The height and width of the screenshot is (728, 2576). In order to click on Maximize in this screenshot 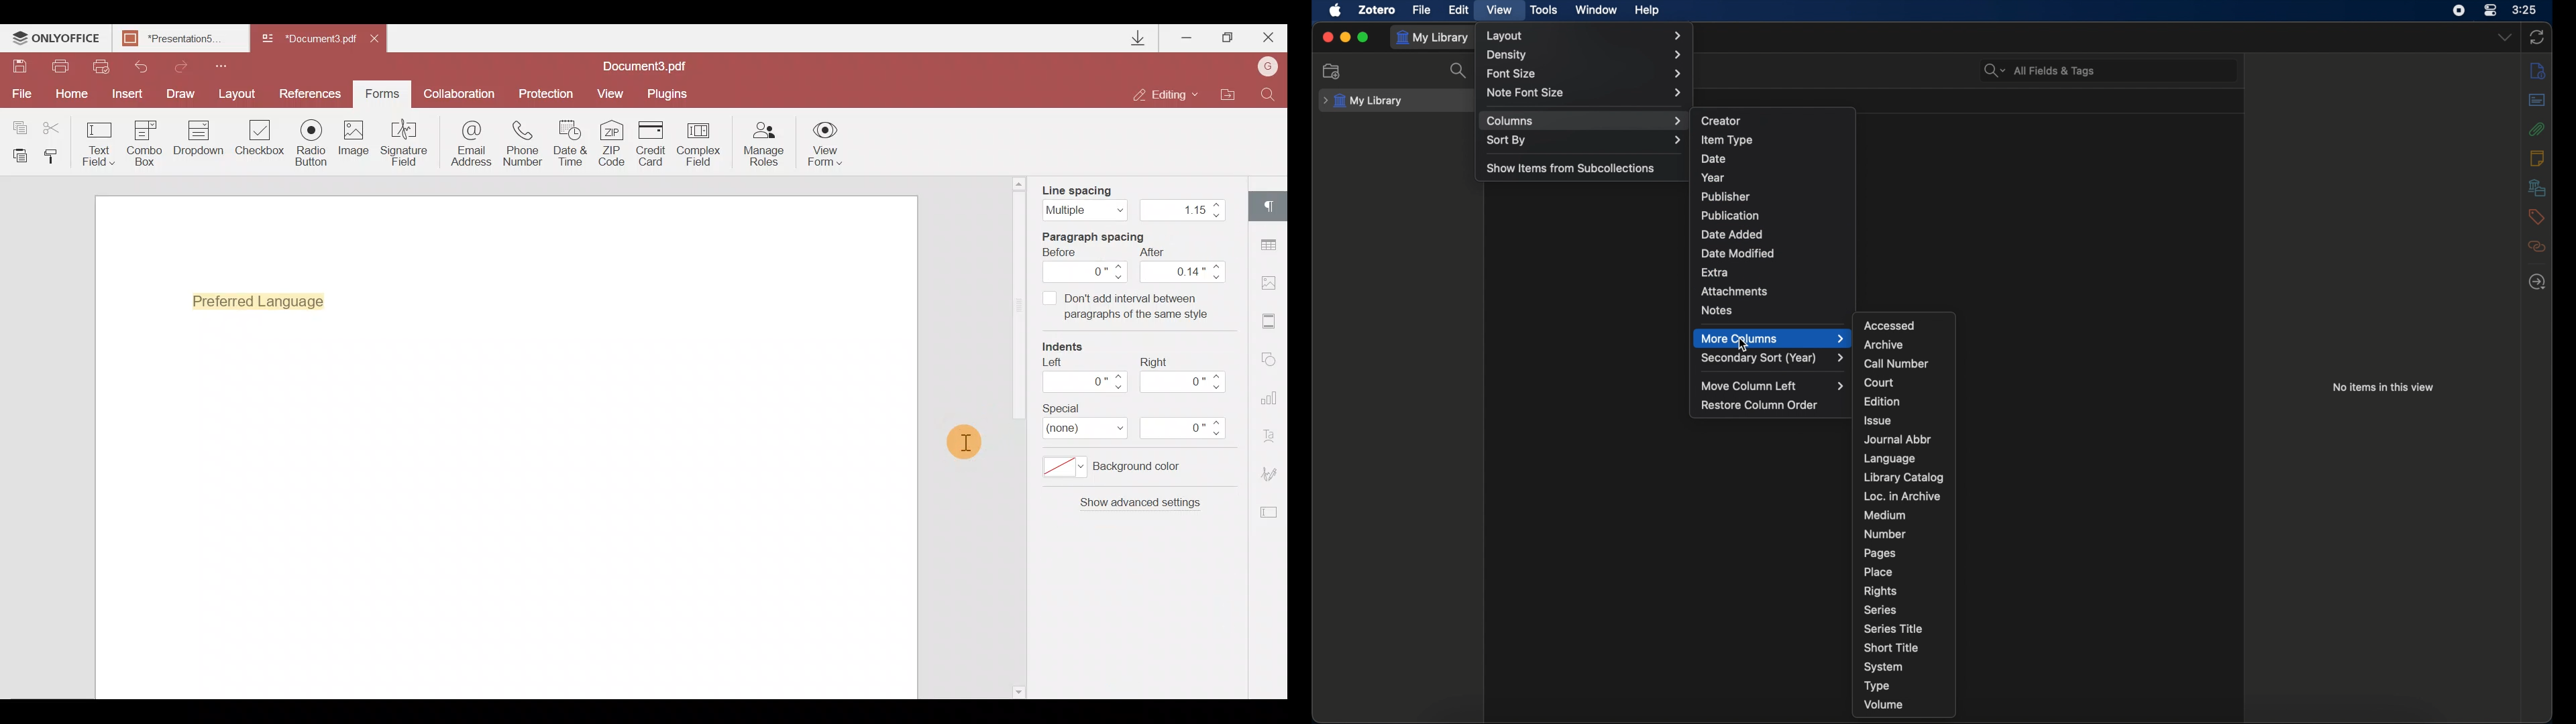, I will do `click(1228, 38)`.